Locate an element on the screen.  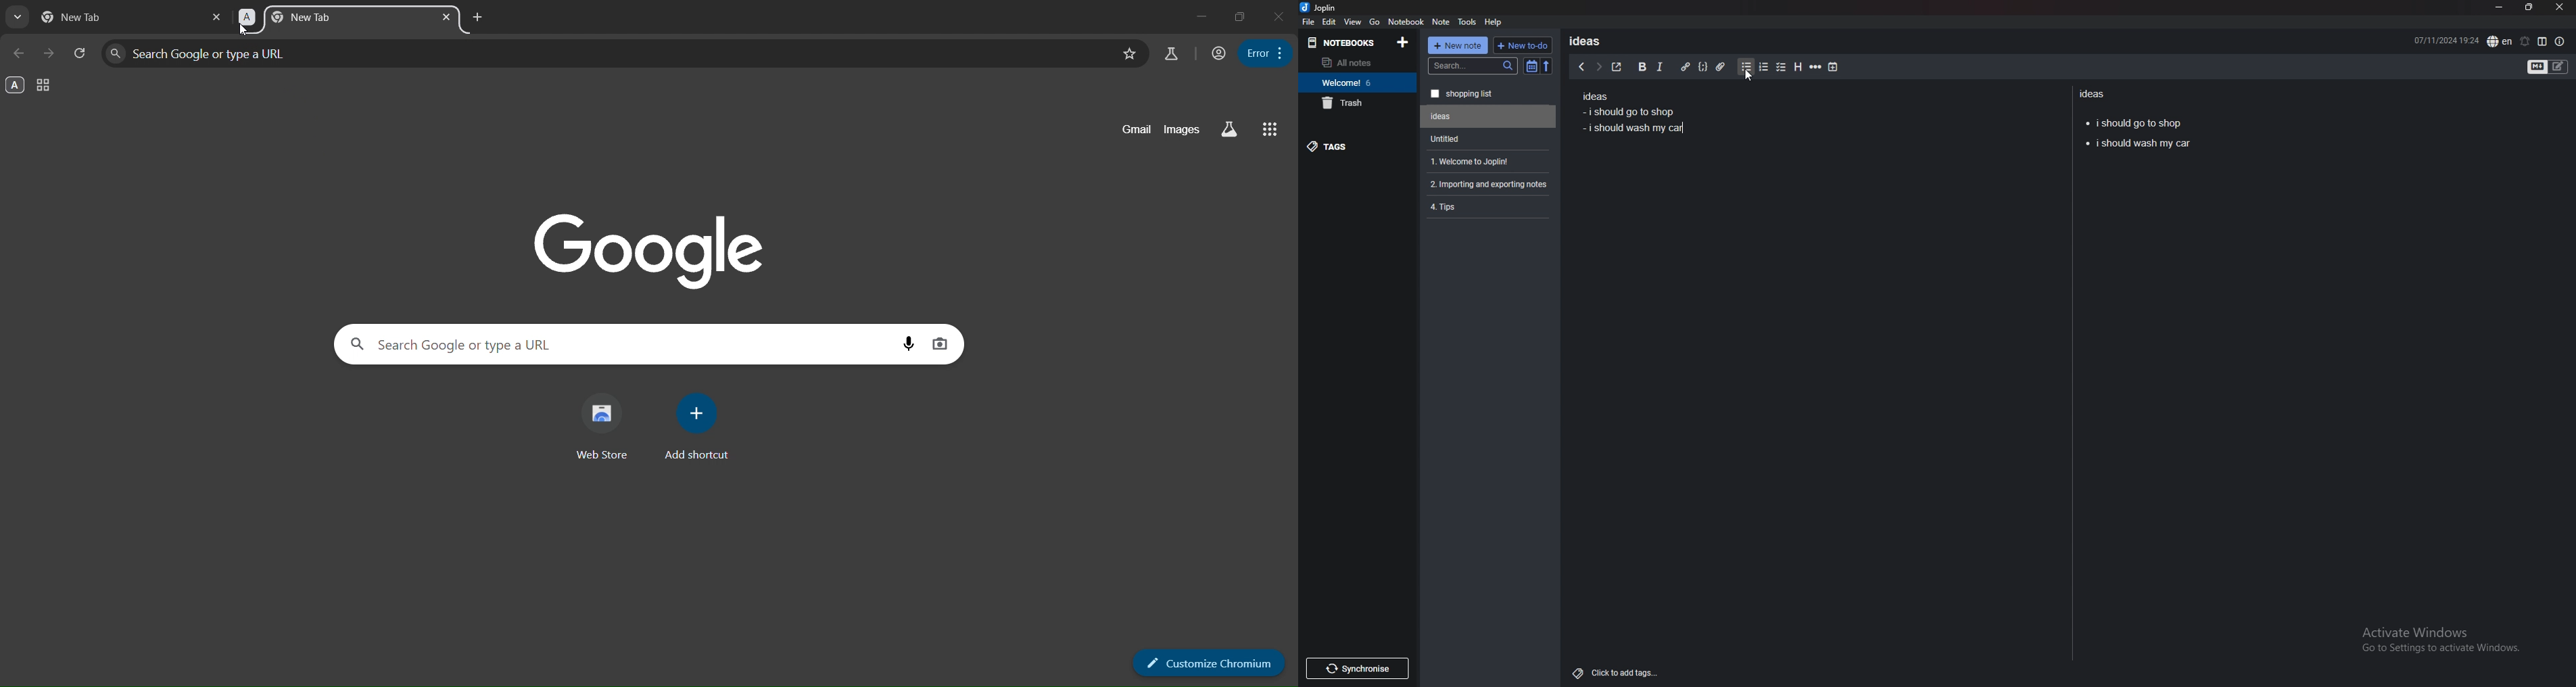
edit is located at coordinates (1329, 22).